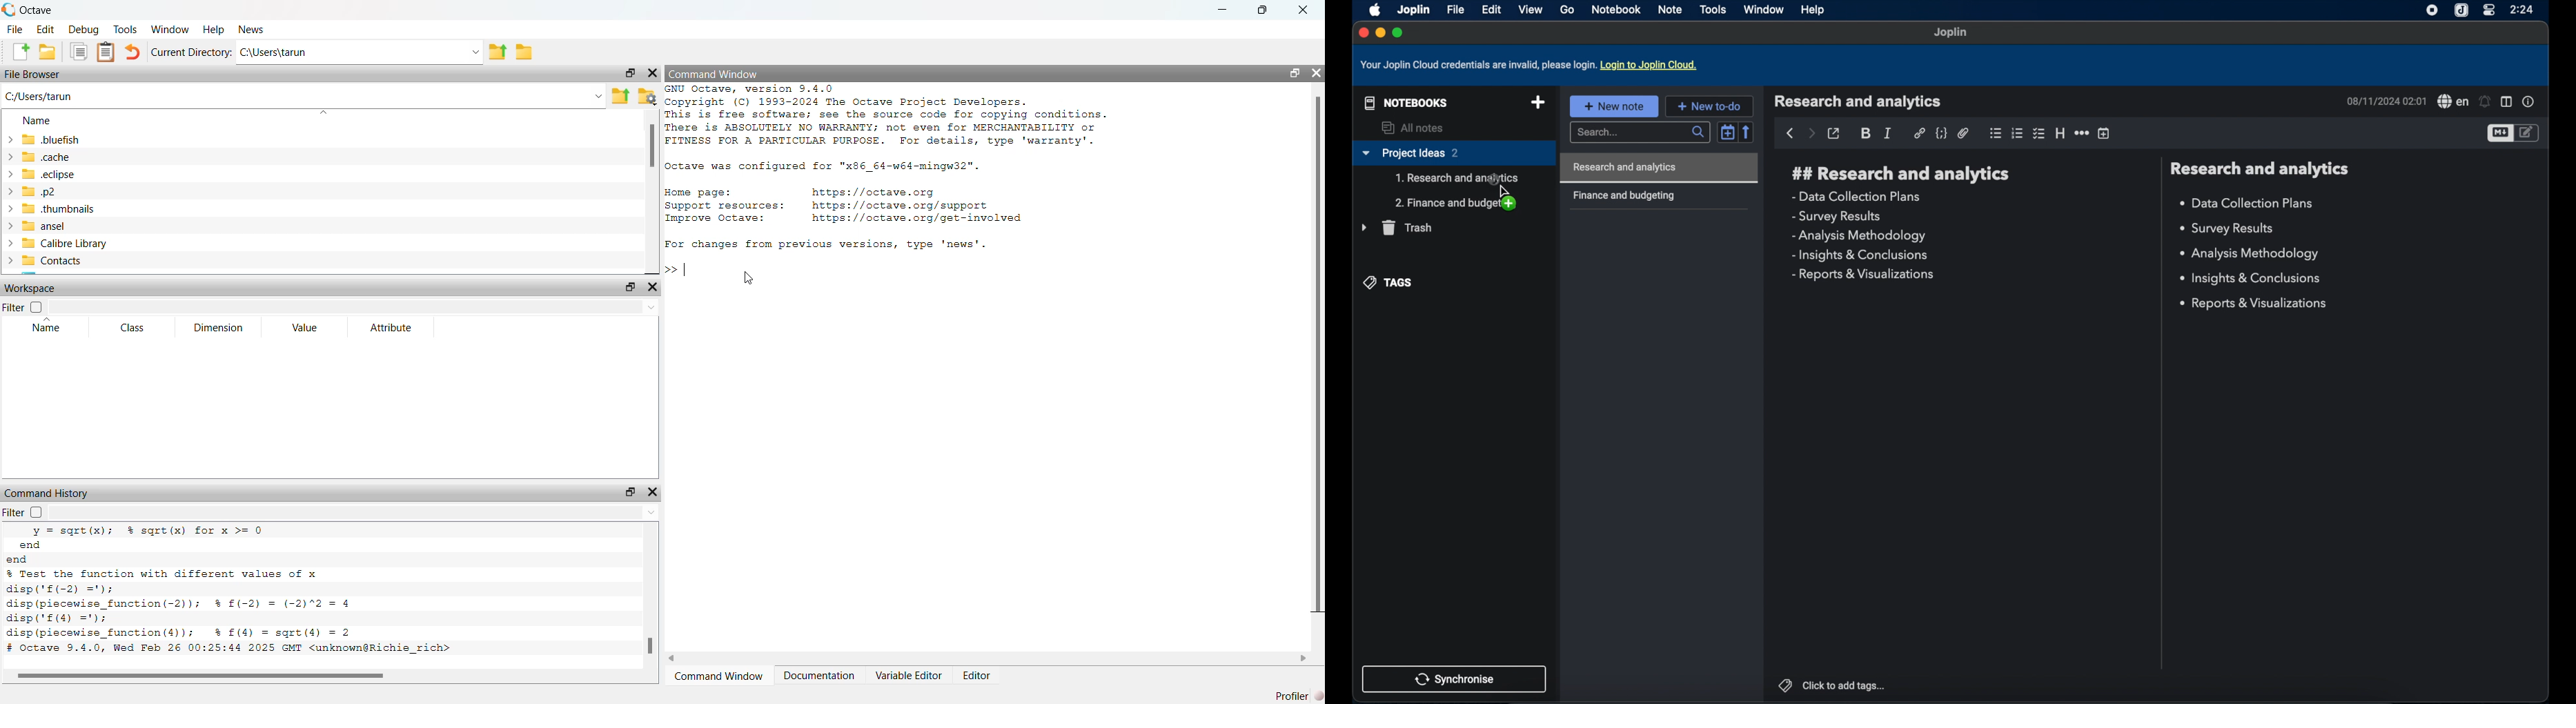 This screenshot has width=2576, height=728. I want to click on reports and visualization, so click(2256, 304).